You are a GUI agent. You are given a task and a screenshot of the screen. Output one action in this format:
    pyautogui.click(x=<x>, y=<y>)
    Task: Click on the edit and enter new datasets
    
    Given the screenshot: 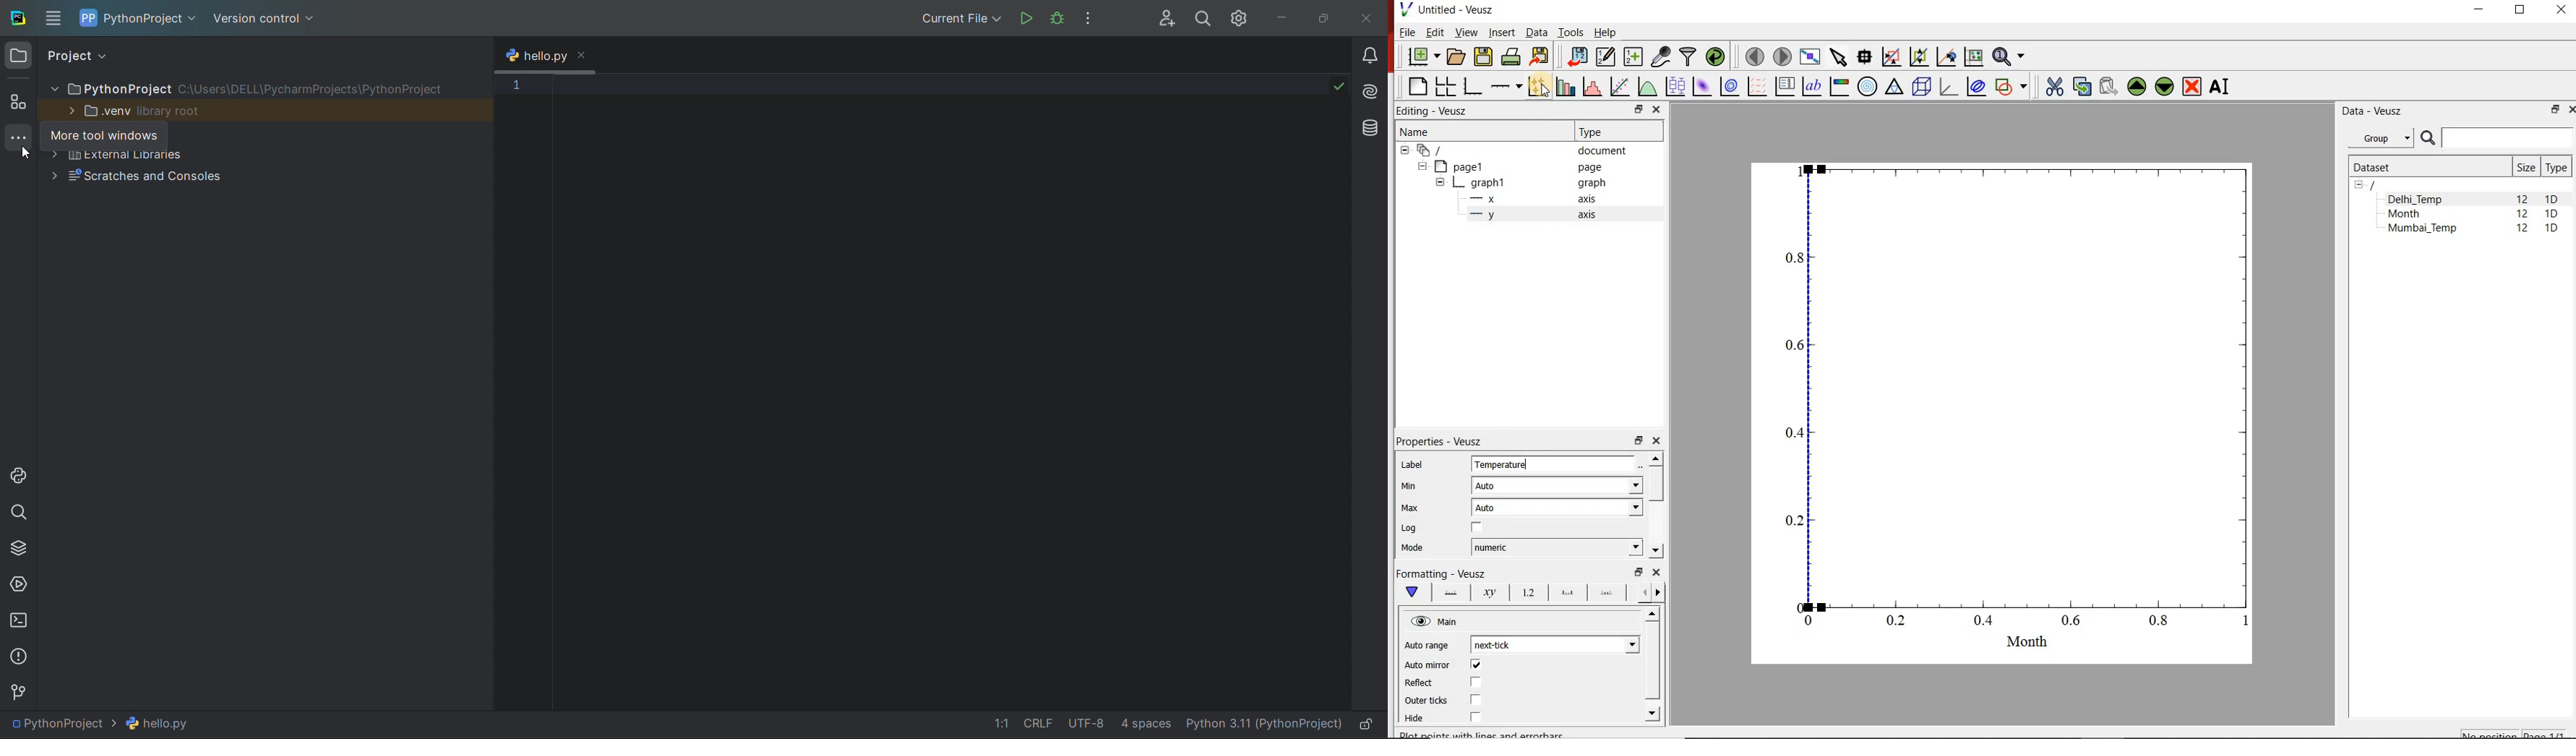 What is the action you would take?
    pyautogui.click(x=1605, y=57)
    